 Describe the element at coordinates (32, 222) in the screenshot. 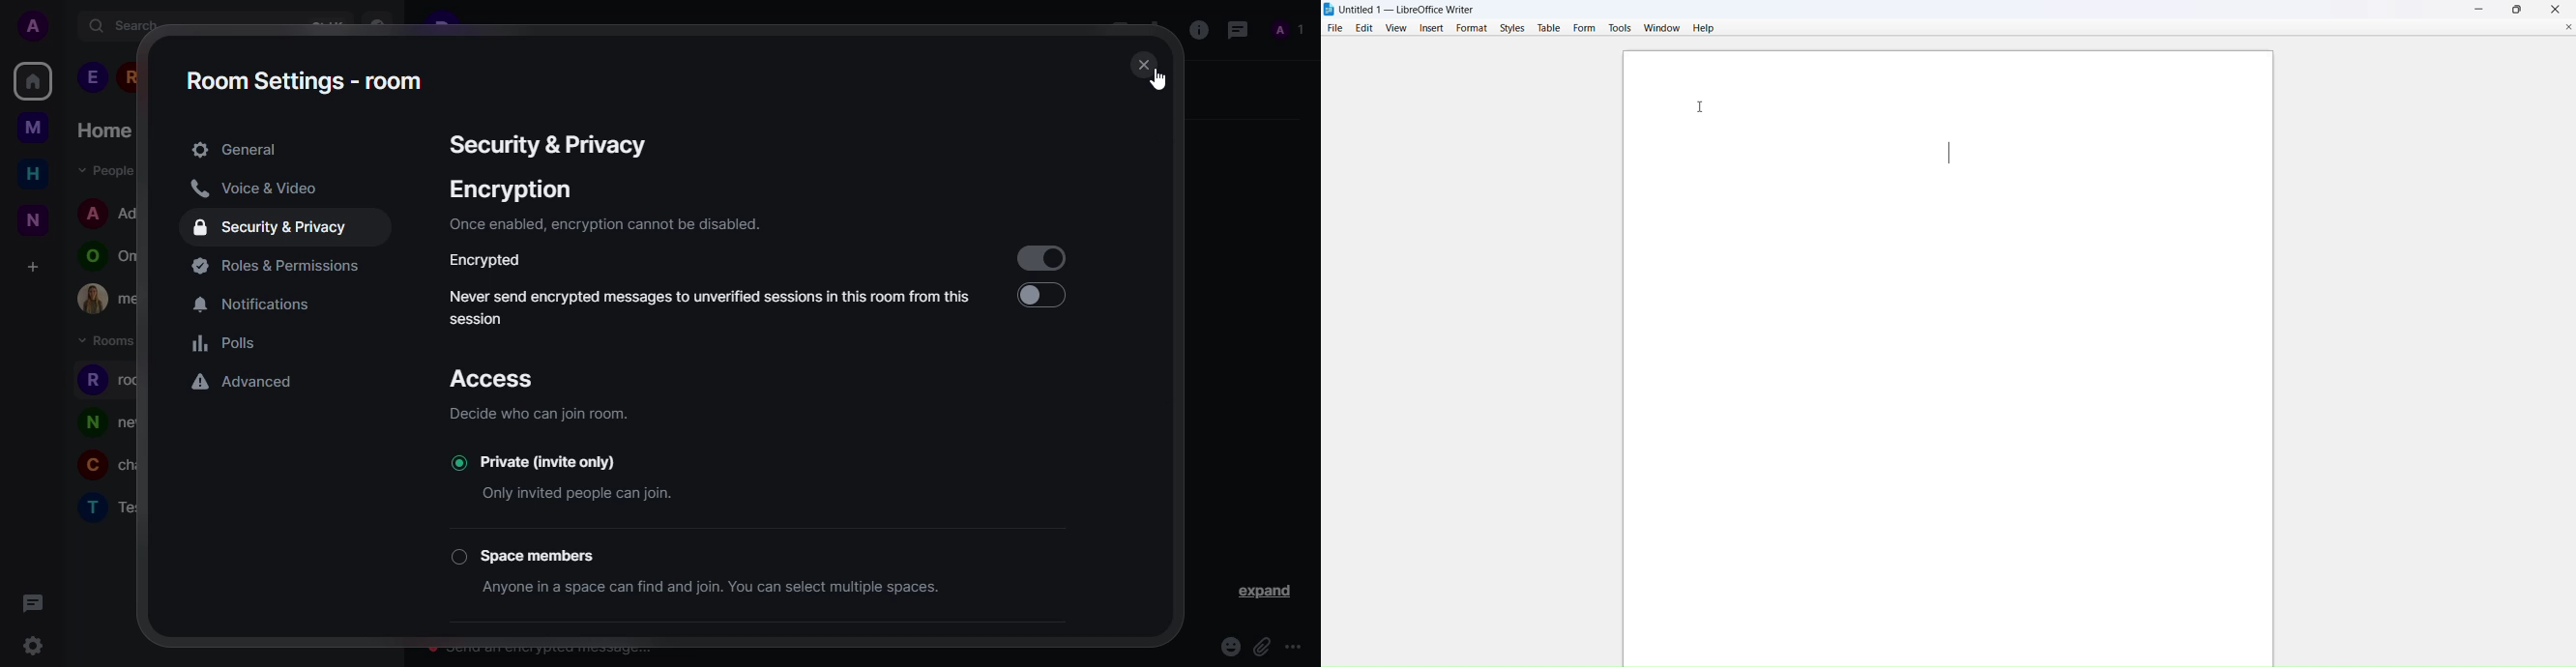

I see `New` at that location.